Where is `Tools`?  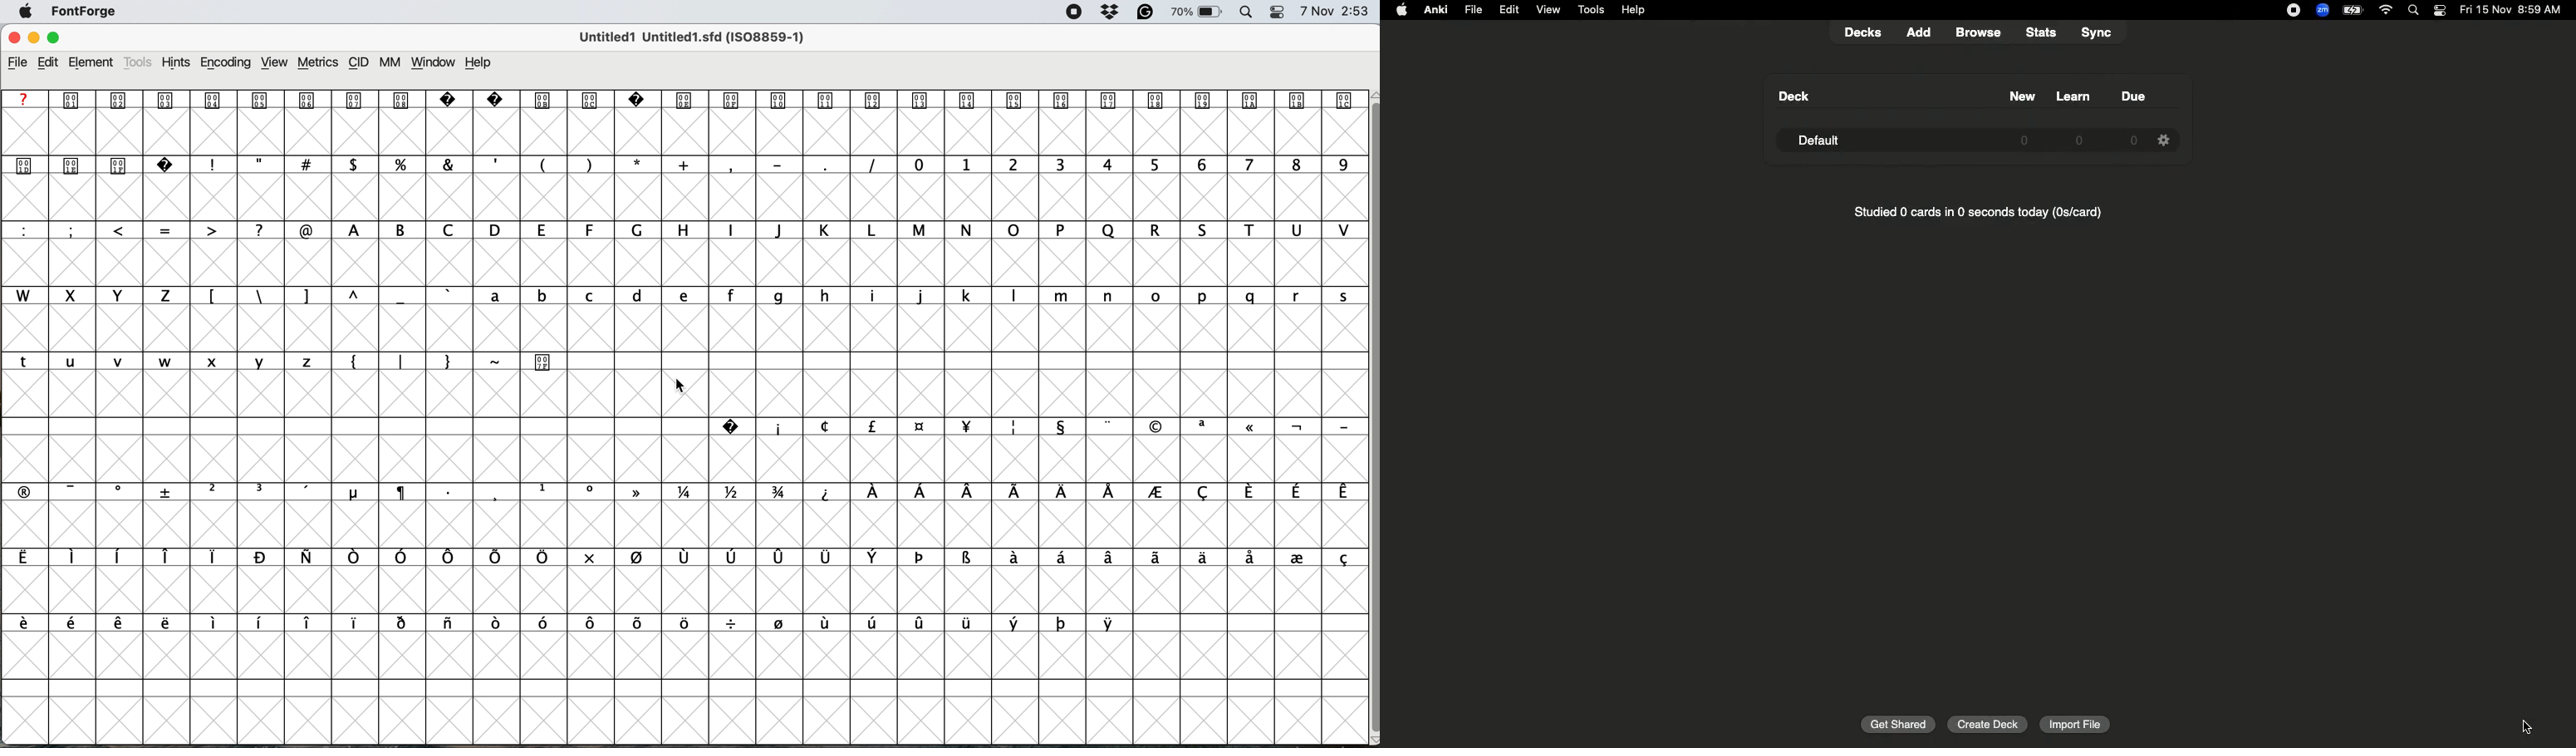
Tools is located at coordinates (1590, 10).